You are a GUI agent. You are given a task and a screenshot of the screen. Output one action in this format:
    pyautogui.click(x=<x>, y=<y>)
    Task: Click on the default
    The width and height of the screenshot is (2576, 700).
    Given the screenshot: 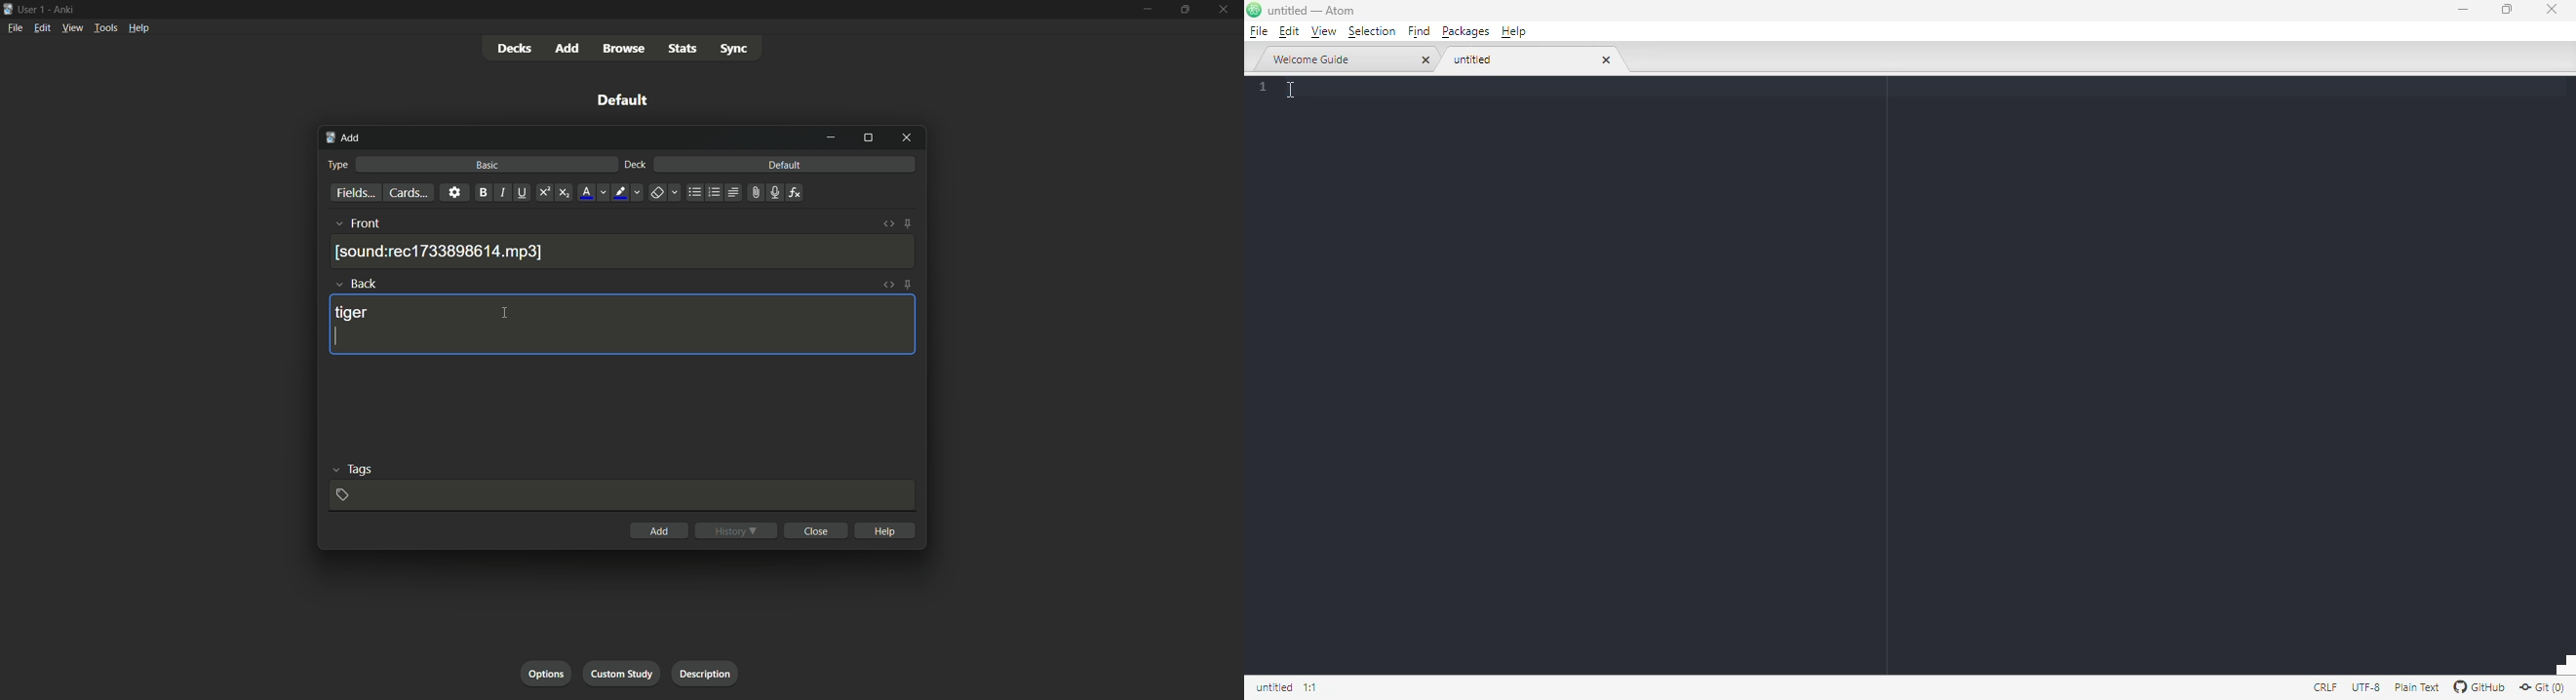 What is the action you would take?
    pyautogui.click(x=623, y=100)
    